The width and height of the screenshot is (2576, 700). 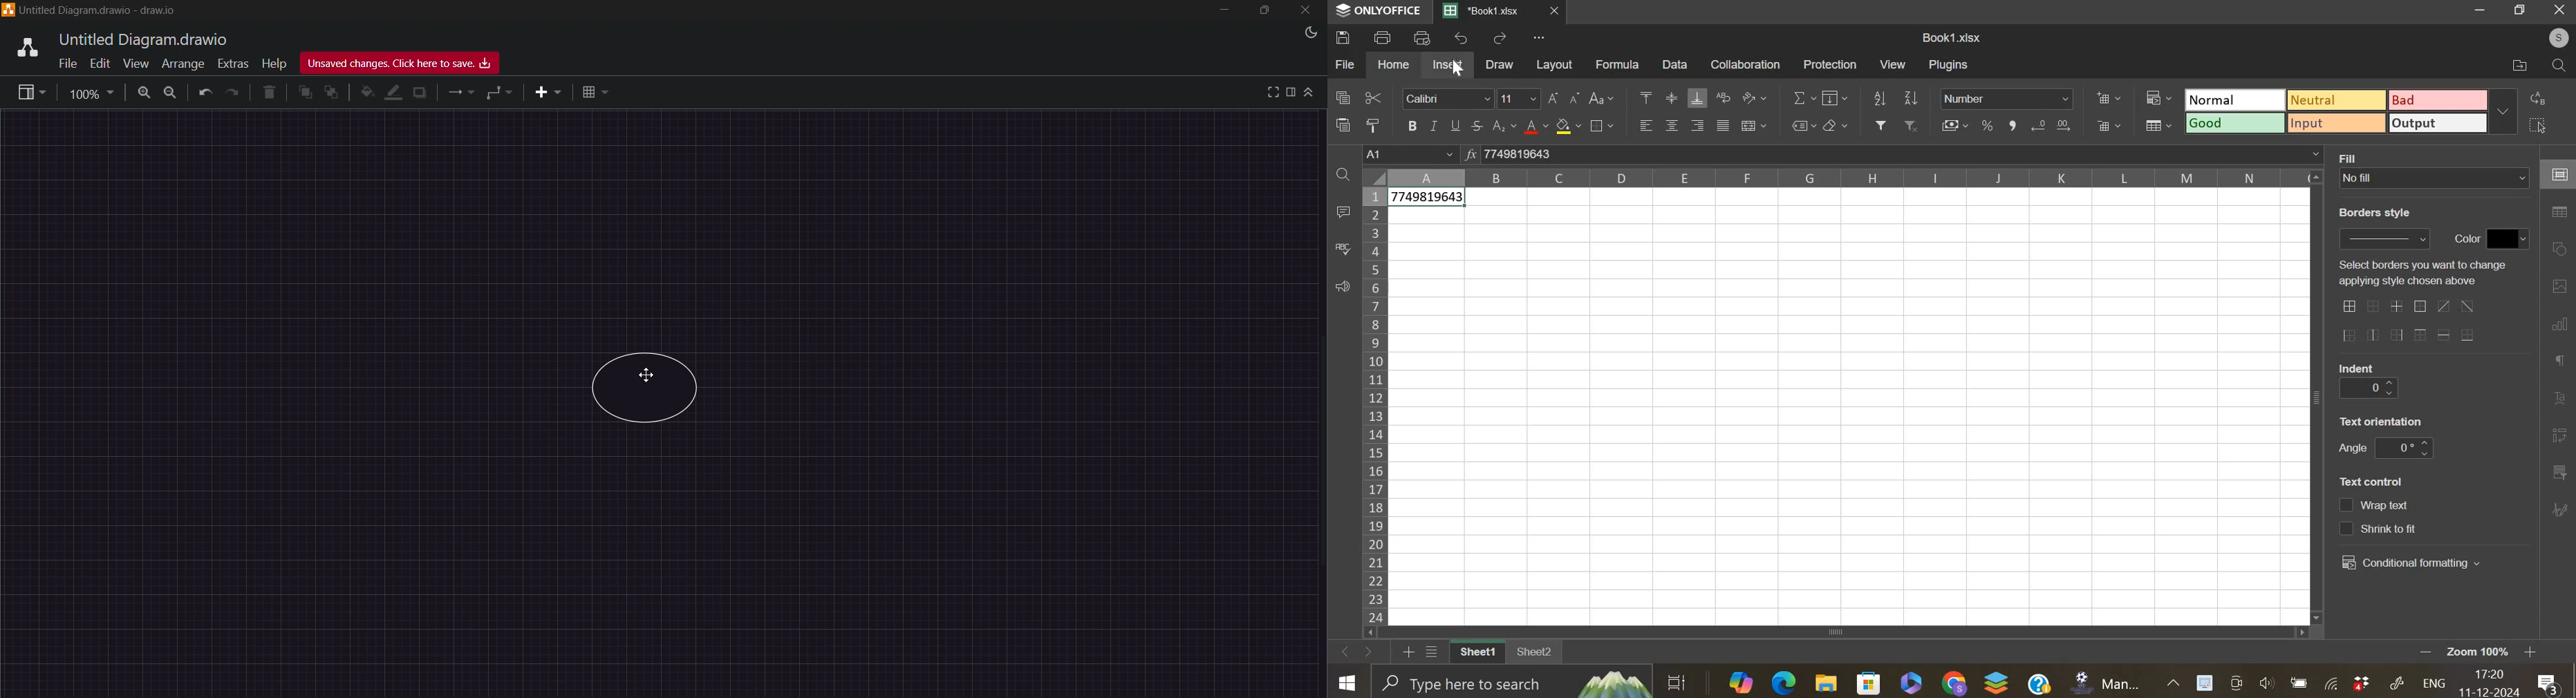 I want to click on save, so click(x=1343, y=37).